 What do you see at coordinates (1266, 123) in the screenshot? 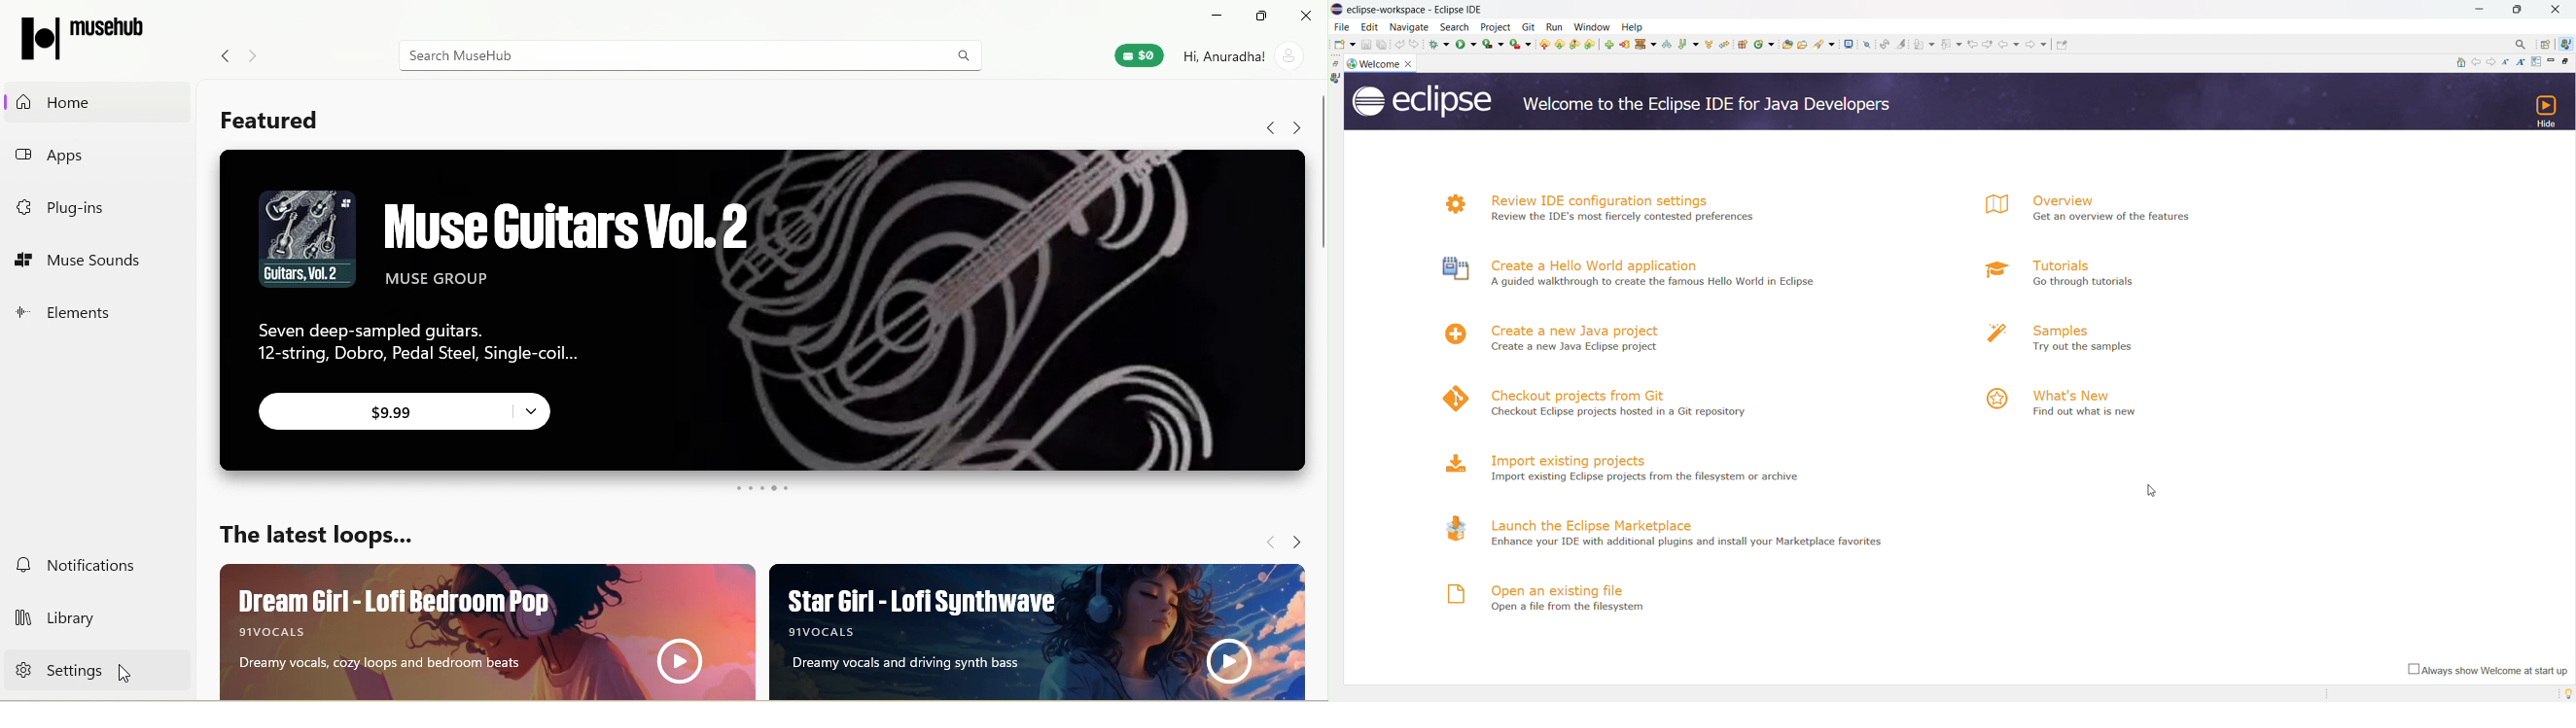
I see `navigate back` at bounding box center [1266, 123].